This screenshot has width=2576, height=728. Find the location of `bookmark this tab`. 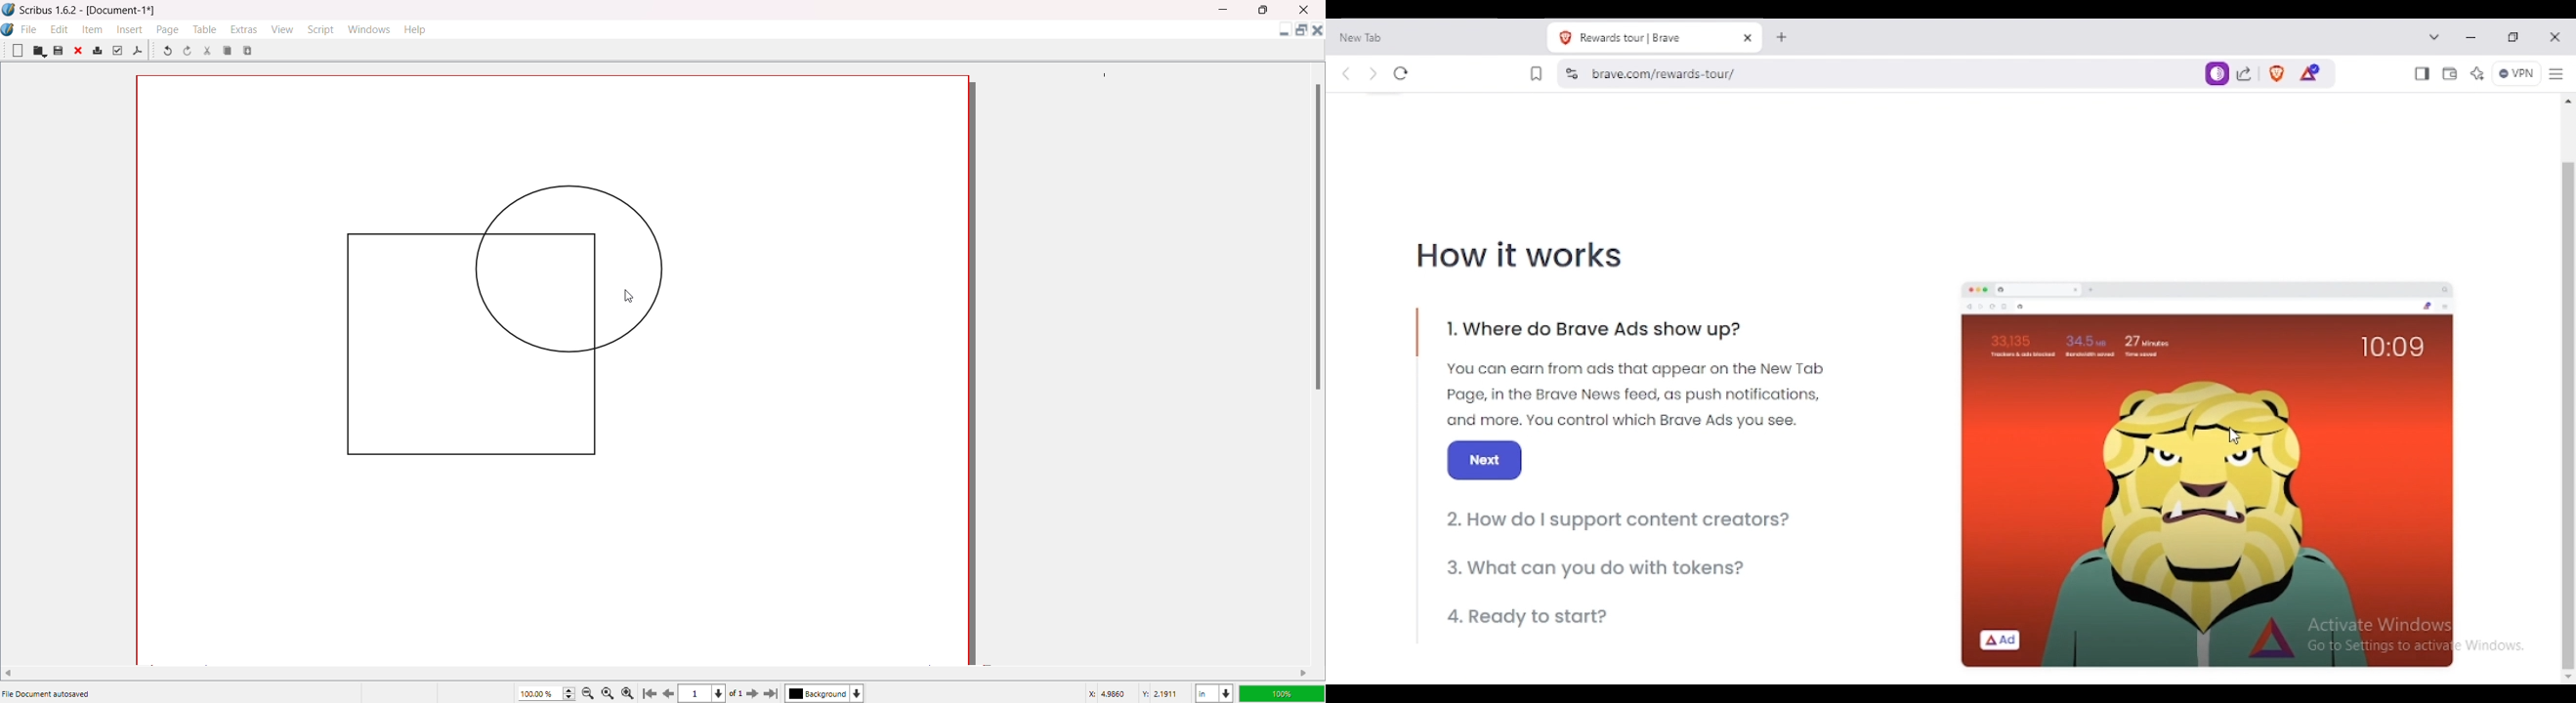

bookmark this tab is located at coordinates (1537, 73).